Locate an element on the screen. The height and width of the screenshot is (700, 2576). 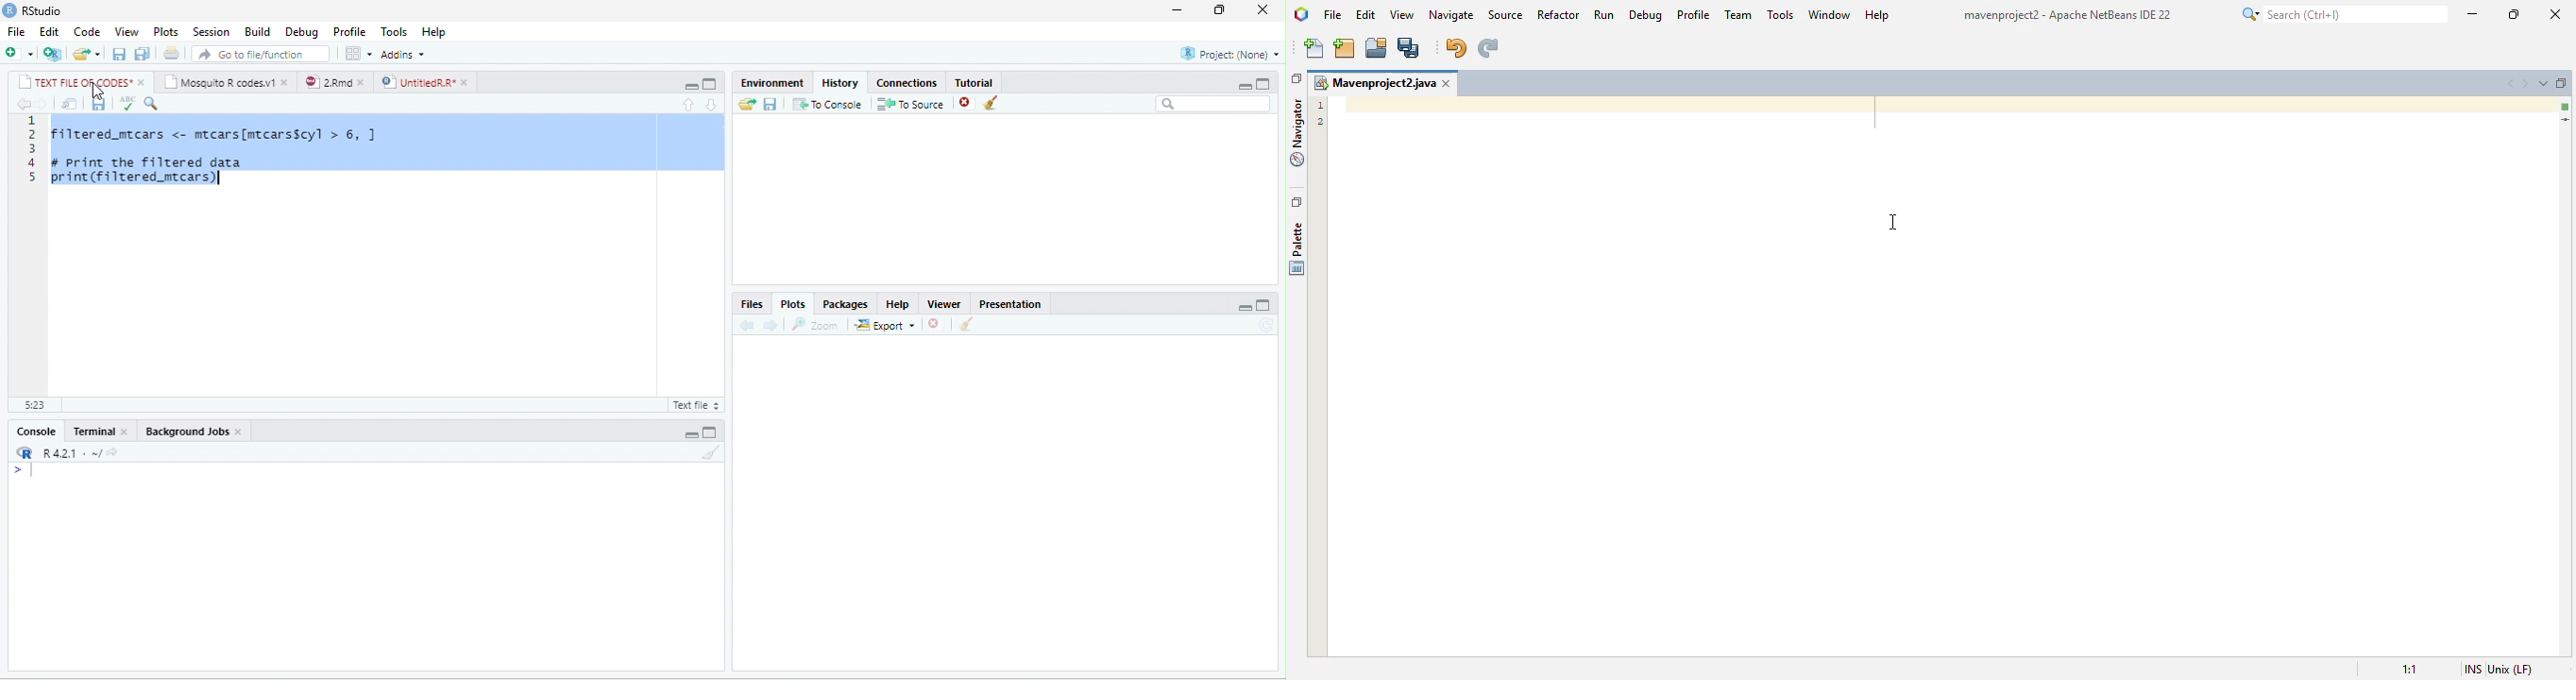
close is located at coordinates (239, 432).